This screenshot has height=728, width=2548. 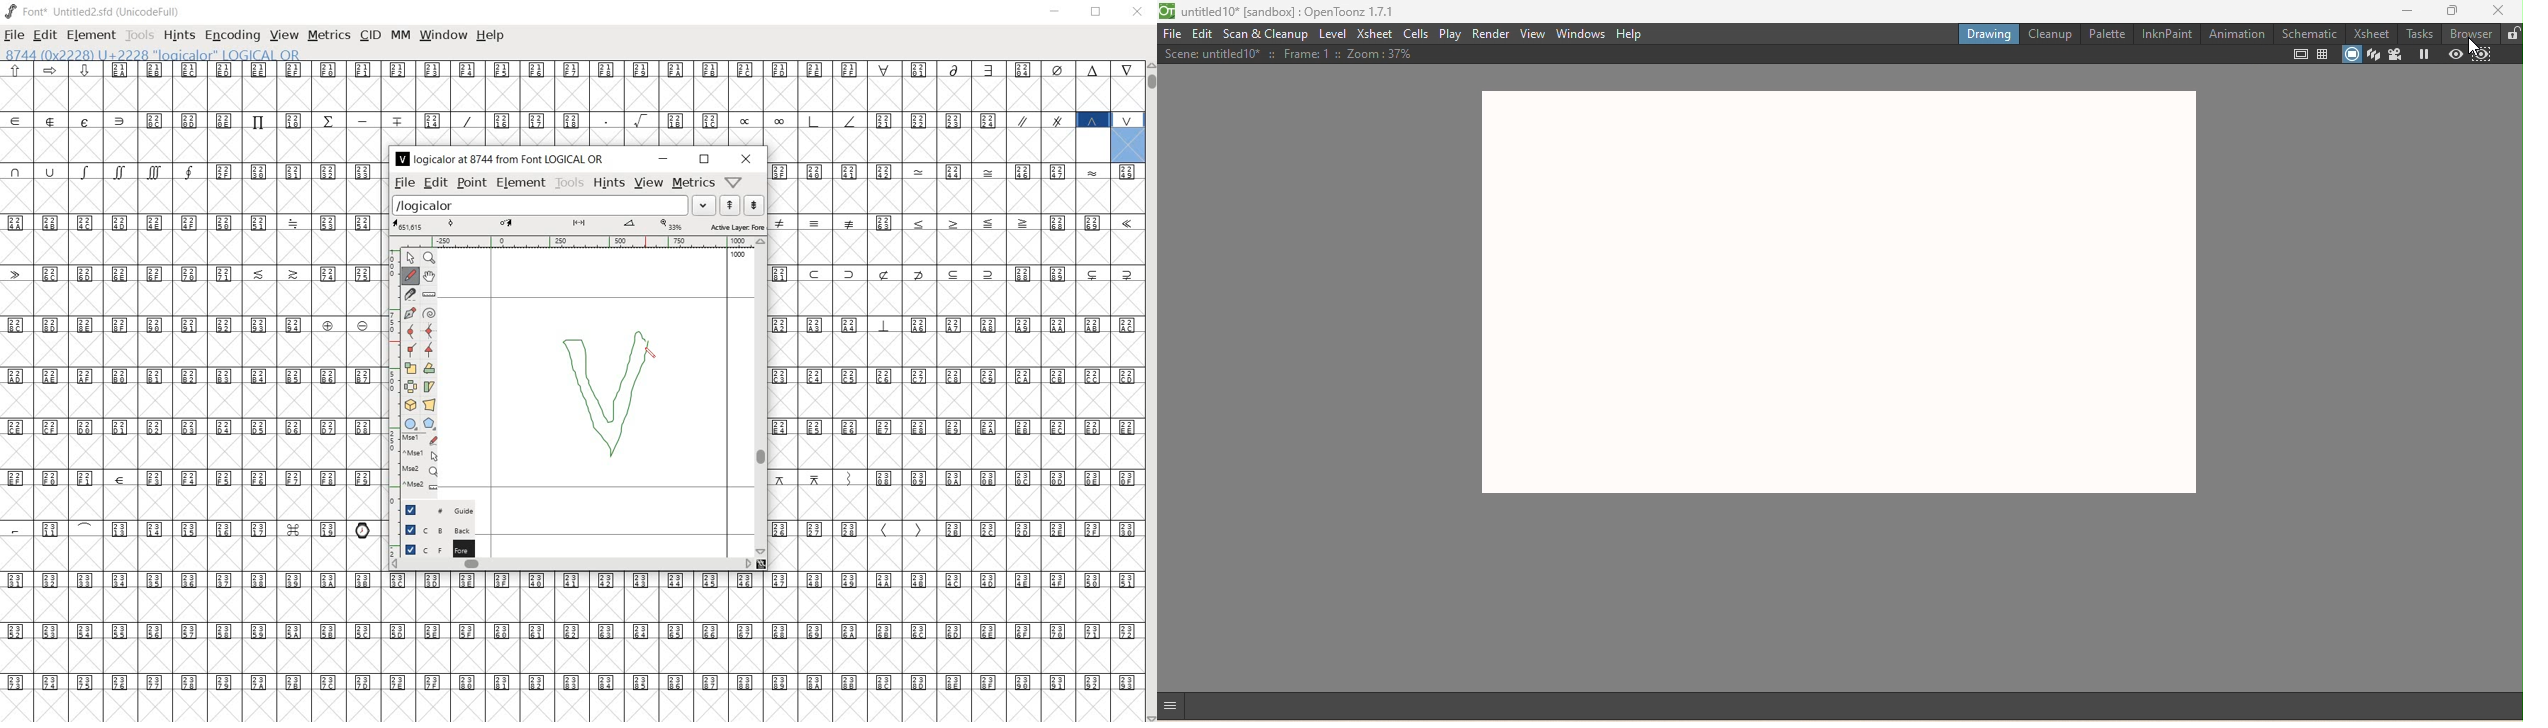 I want to click on cut splines in two, so click(x=409, y=294).